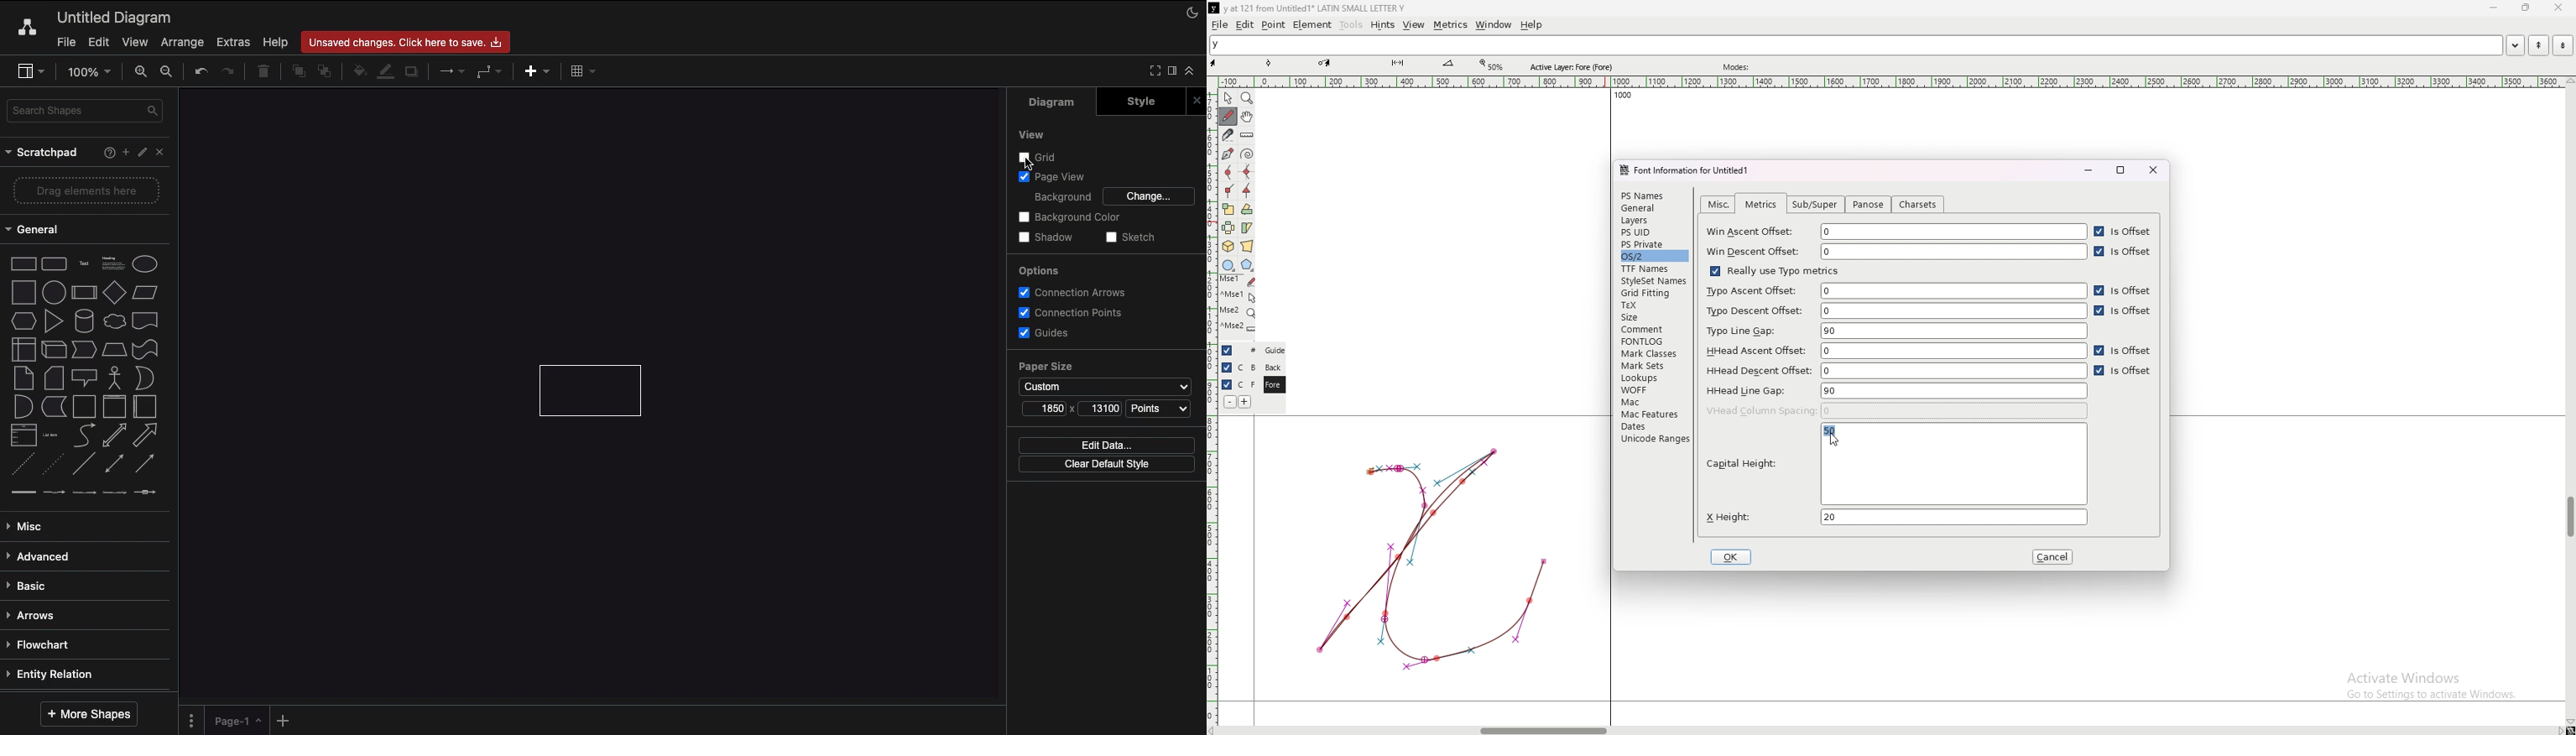  What do you see at coordinates (288, 720) in the screenshot?
I see `Add new page` at bounding box center [288, 720].